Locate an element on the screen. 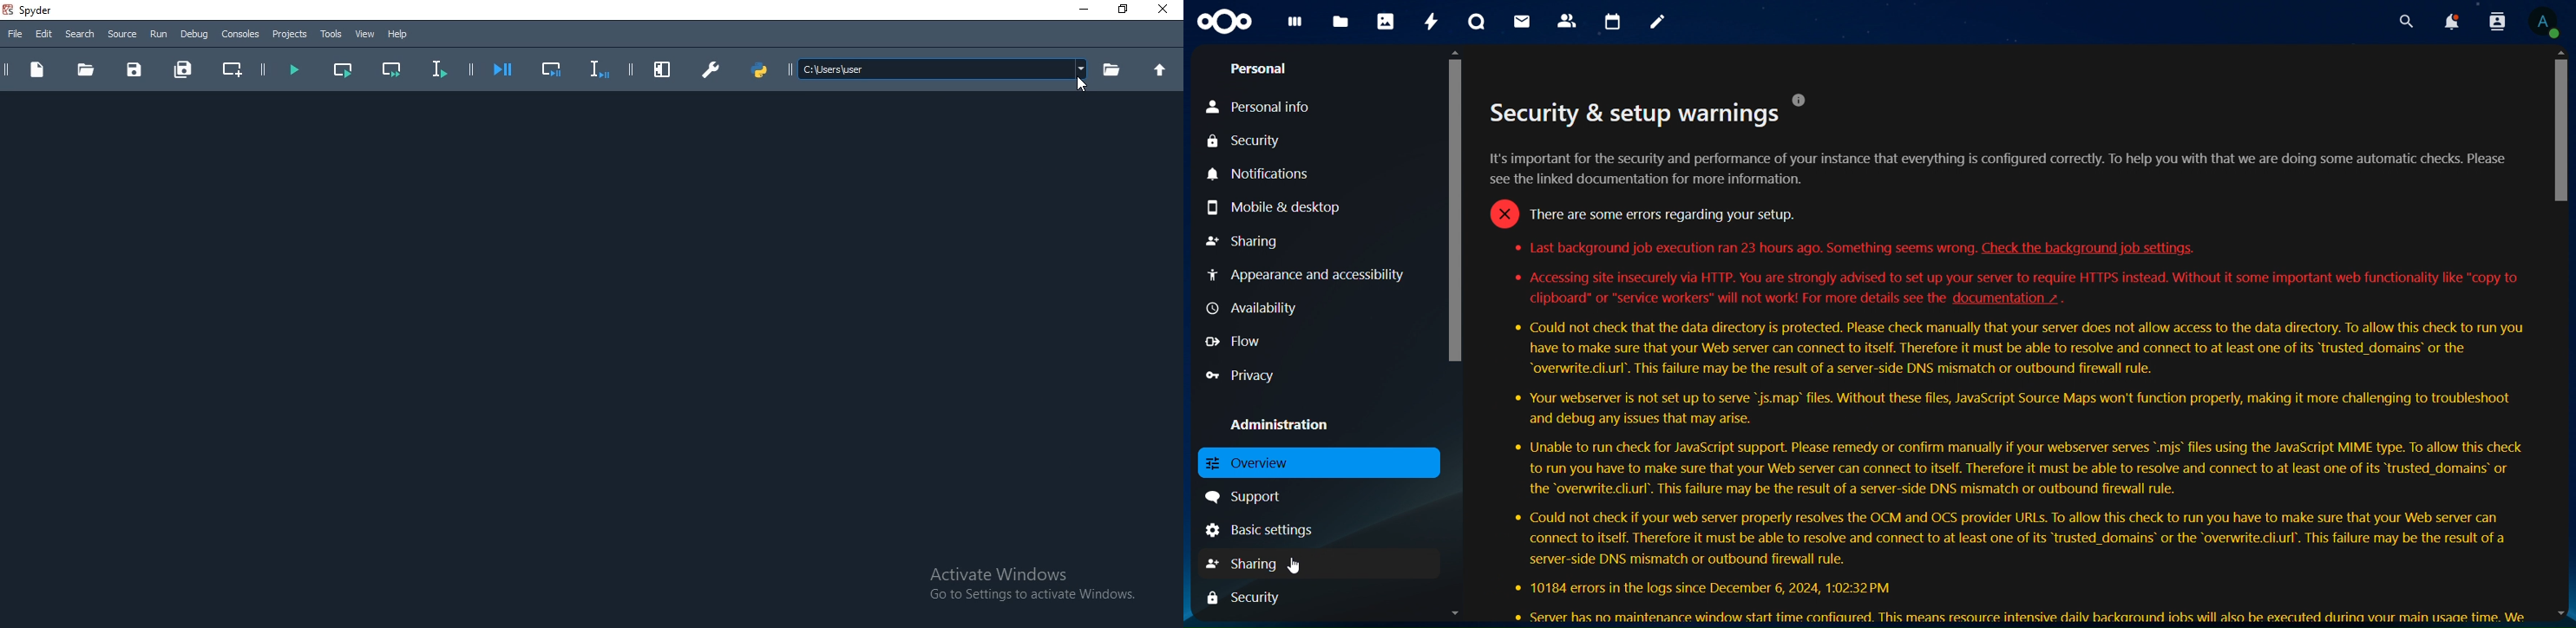  support is located at coordinates (1247, 497).